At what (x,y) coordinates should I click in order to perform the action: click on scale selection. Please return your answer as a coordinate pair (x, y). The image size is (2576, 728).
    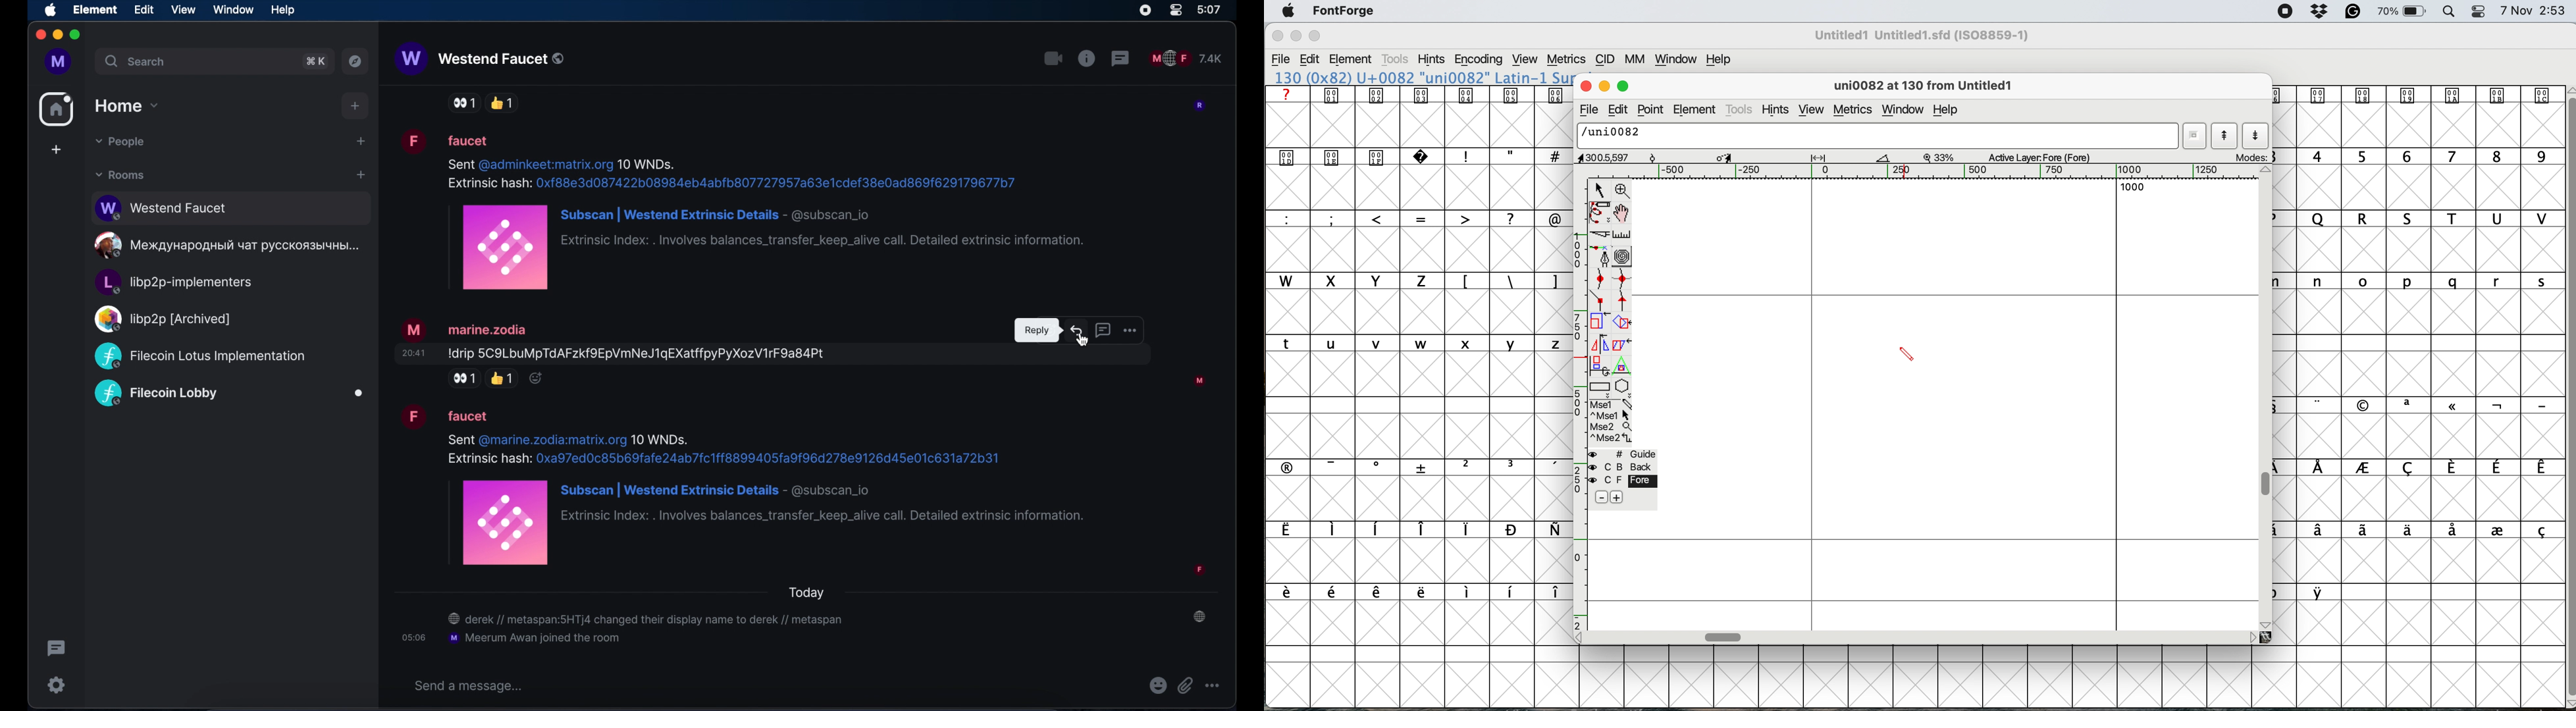
    Looking at the image, I should click on (1599, 323).